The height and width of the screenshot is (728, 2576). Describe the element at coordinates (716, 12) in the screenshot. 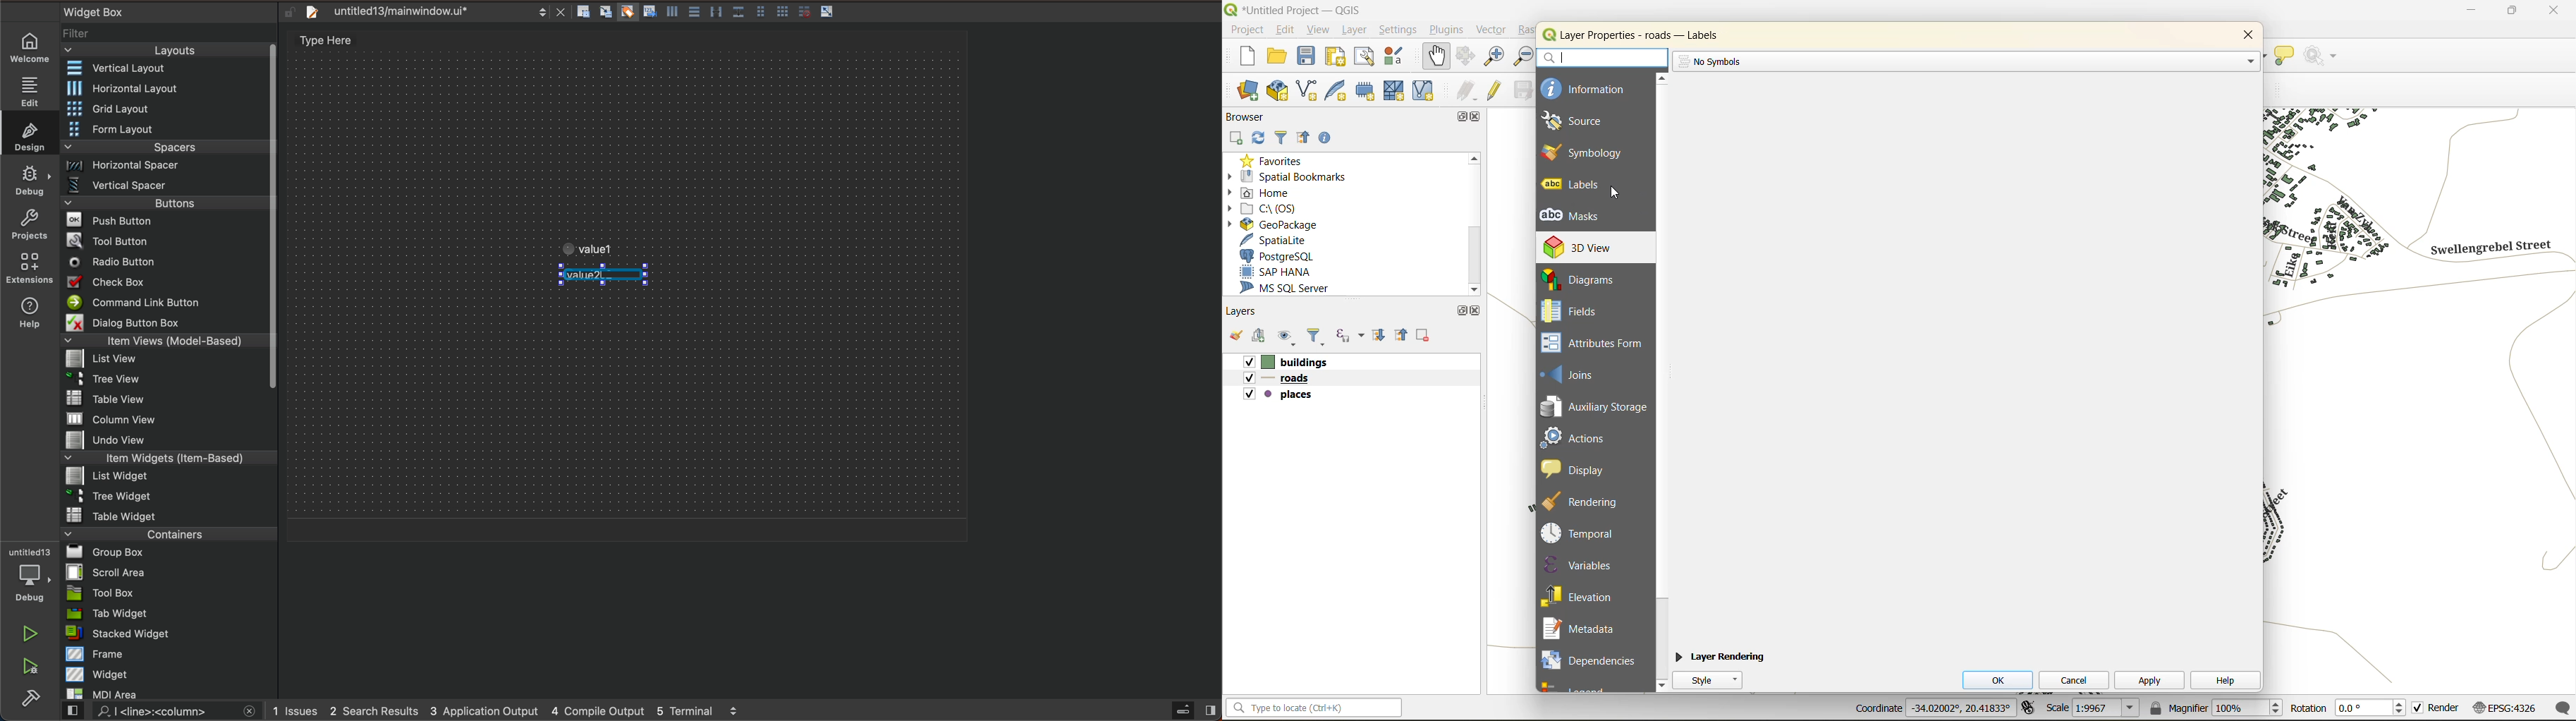

I see `` at that location.